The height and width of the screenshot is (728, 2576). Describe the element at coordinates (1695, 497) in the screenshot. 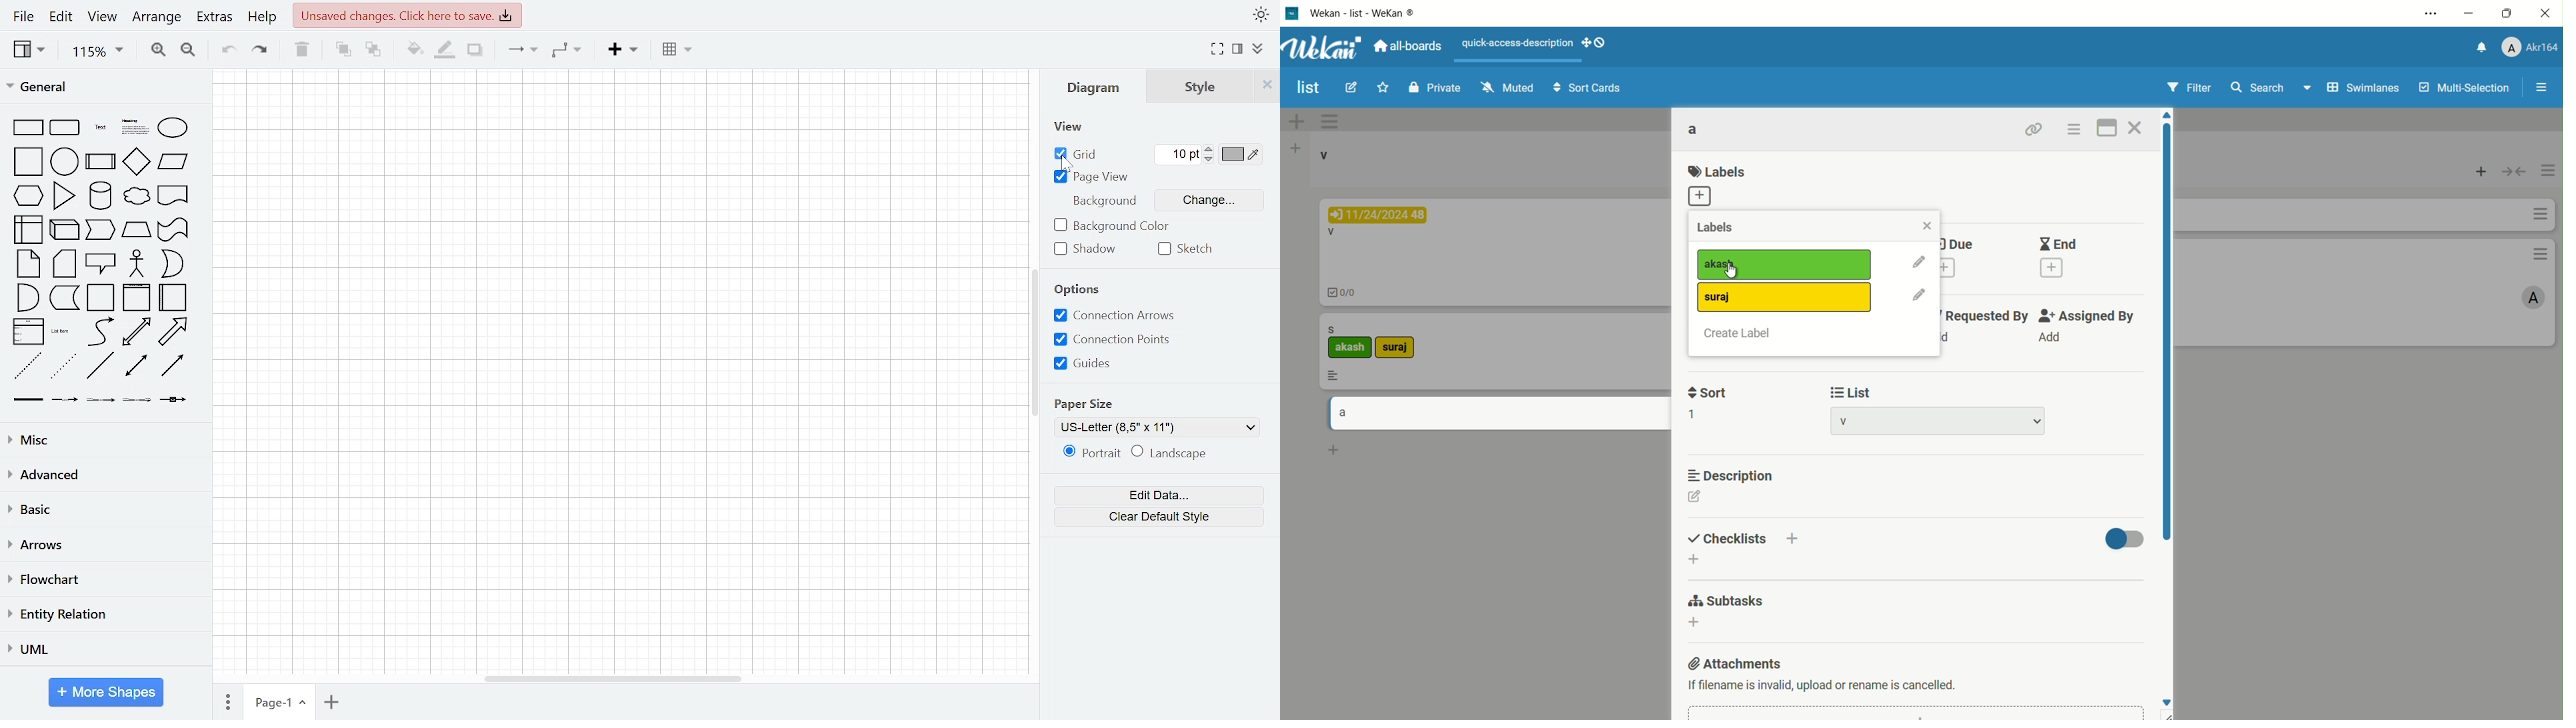

I see `edit description` at that location.